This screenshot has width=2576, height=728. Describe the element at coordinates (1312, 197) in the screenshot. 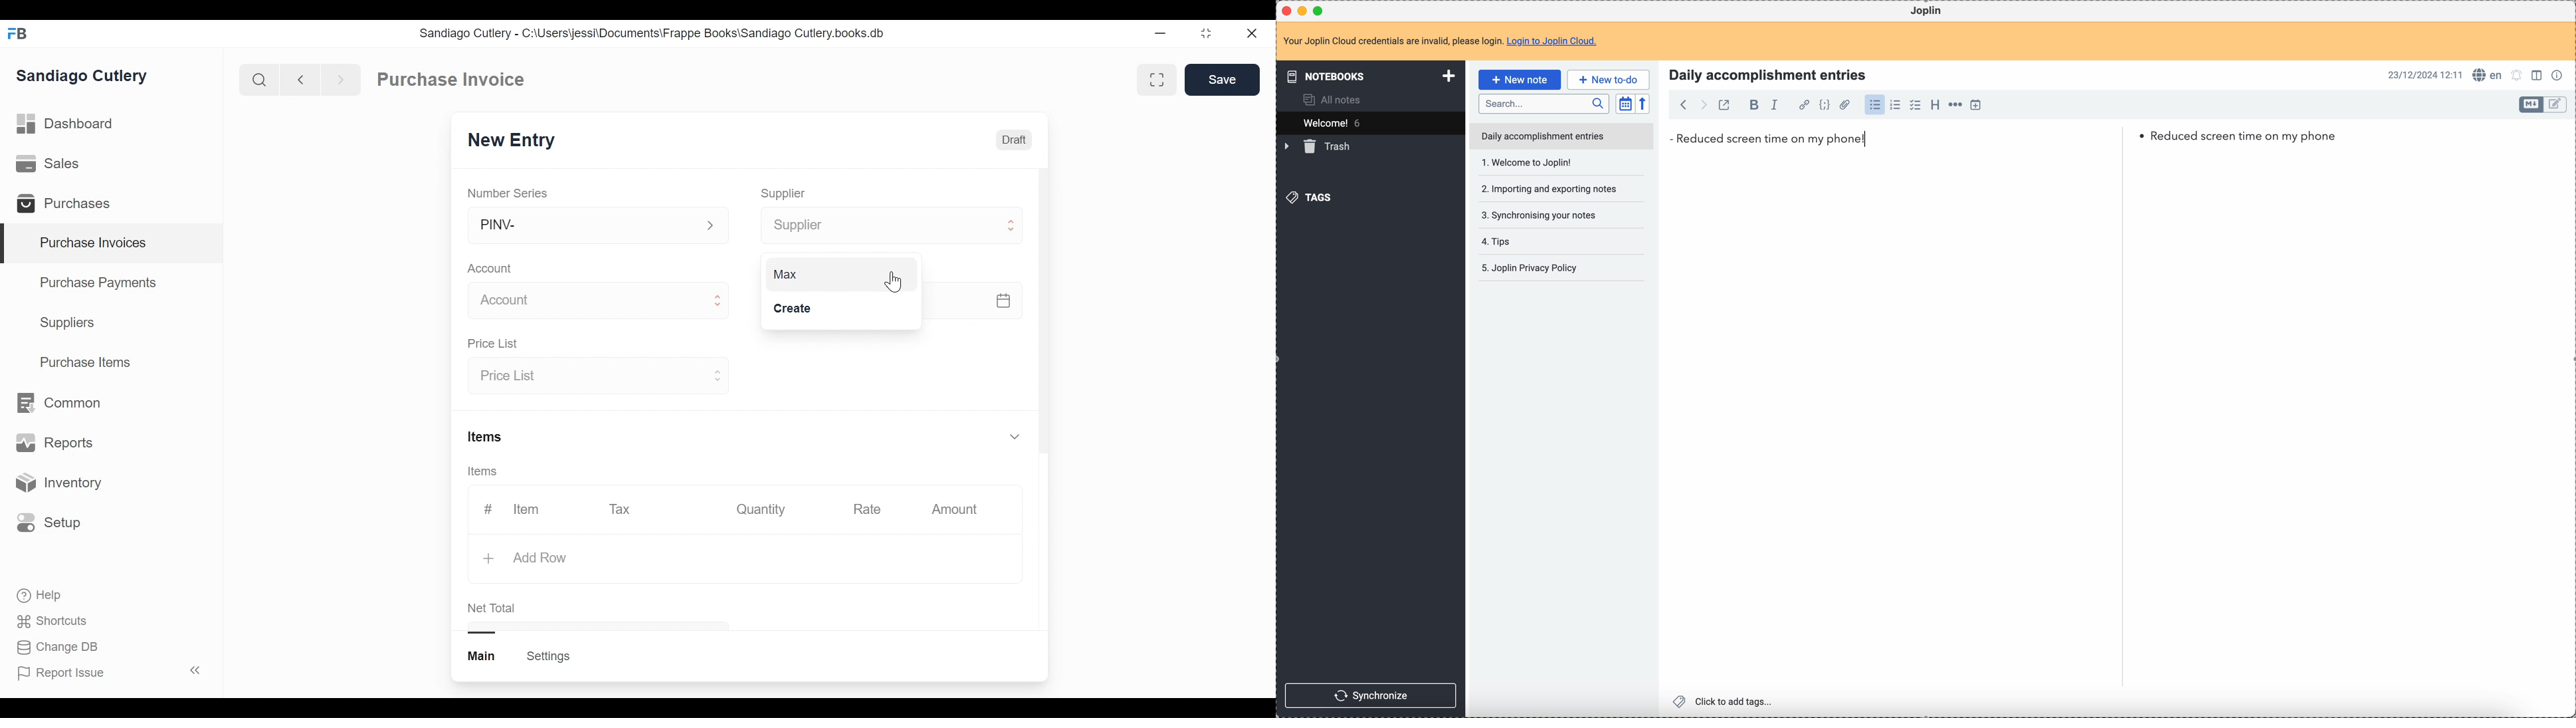

I see `tags` at that location.